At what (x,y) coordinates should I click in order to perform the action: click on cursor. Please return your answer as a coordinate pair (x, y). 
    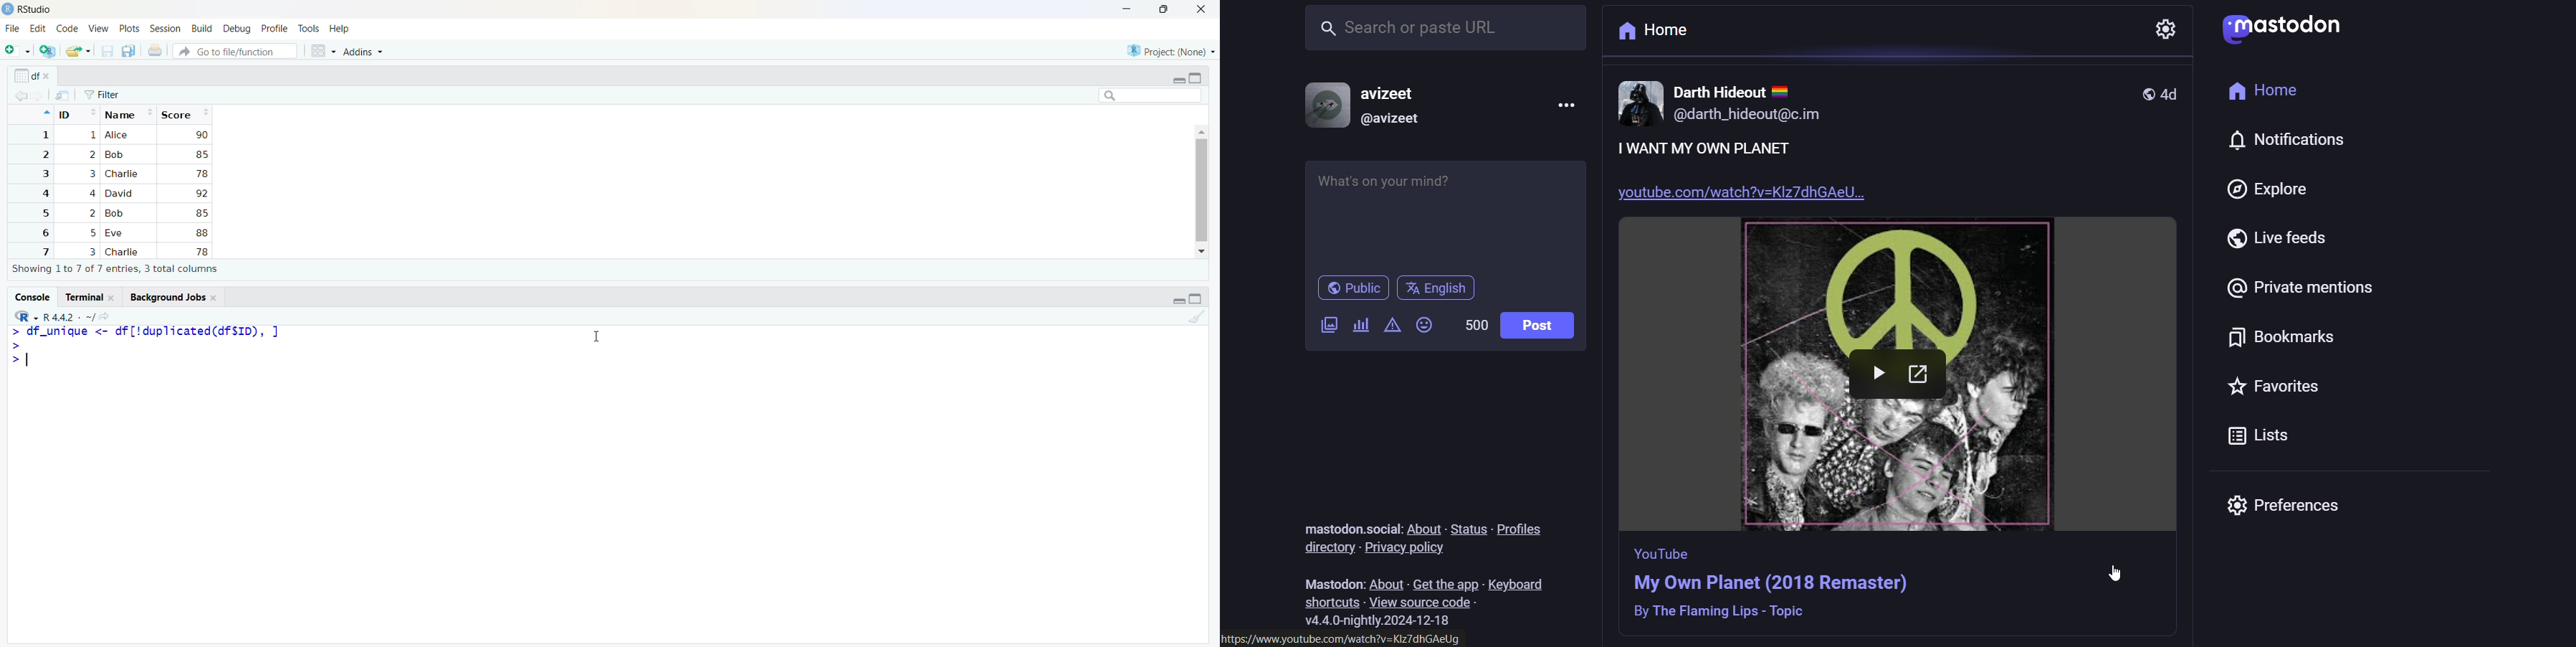
    Looking at the image, I should click on (2119, 572).